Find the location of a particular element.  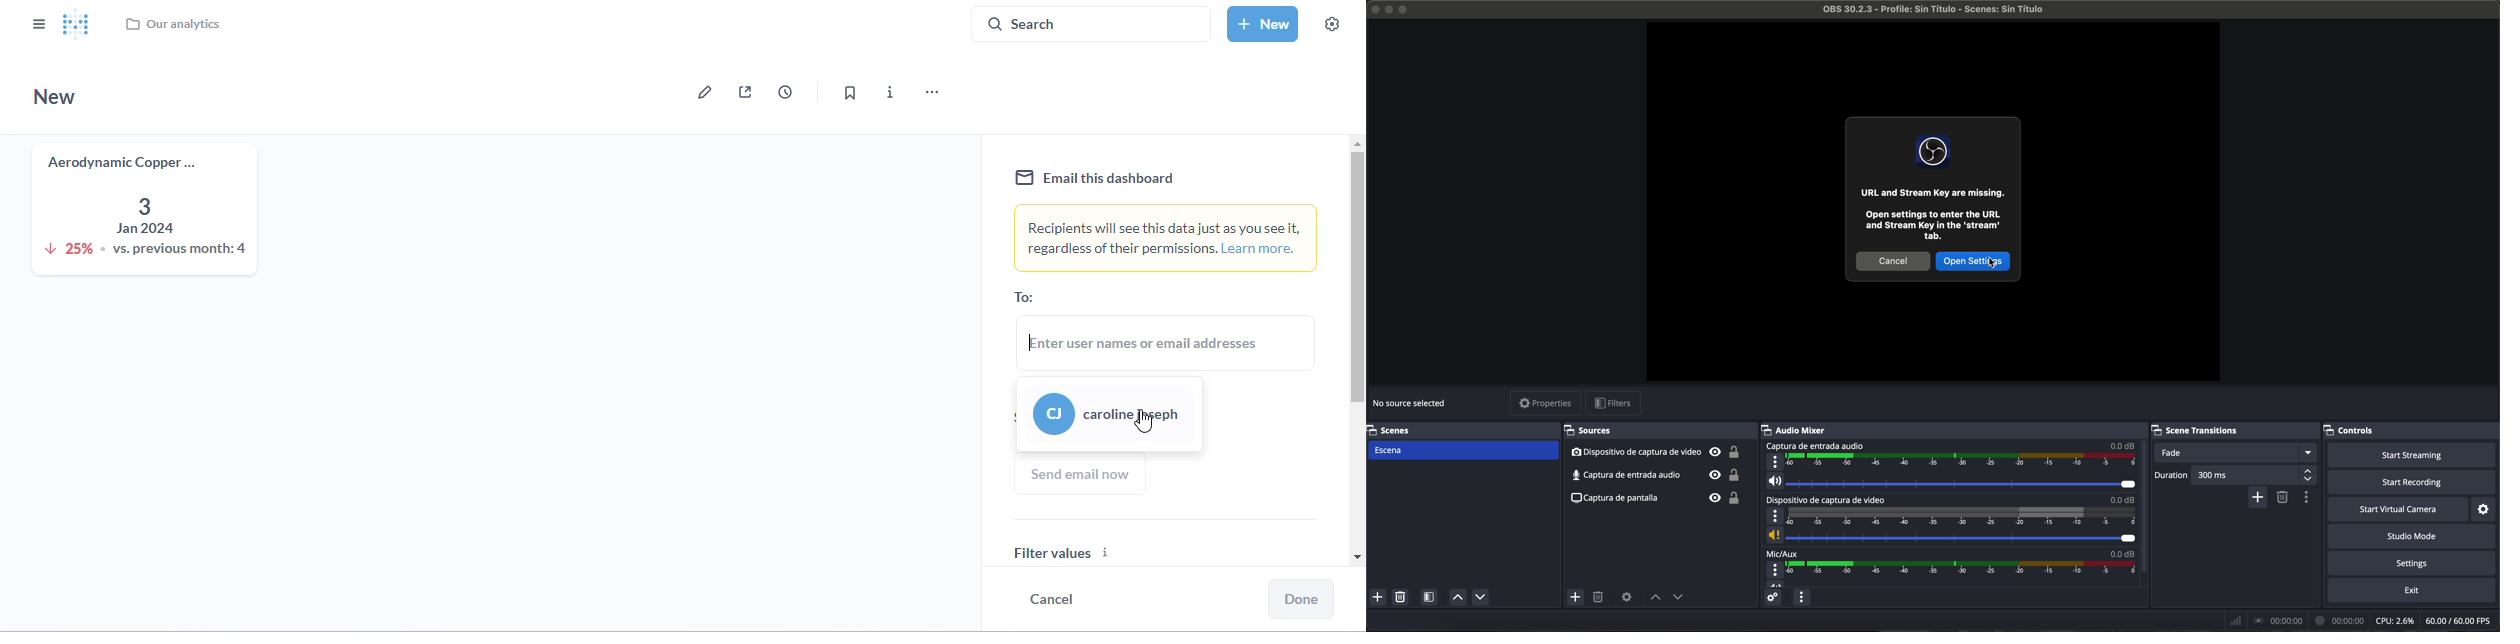

add scene is located at coordinates (1378, 599).